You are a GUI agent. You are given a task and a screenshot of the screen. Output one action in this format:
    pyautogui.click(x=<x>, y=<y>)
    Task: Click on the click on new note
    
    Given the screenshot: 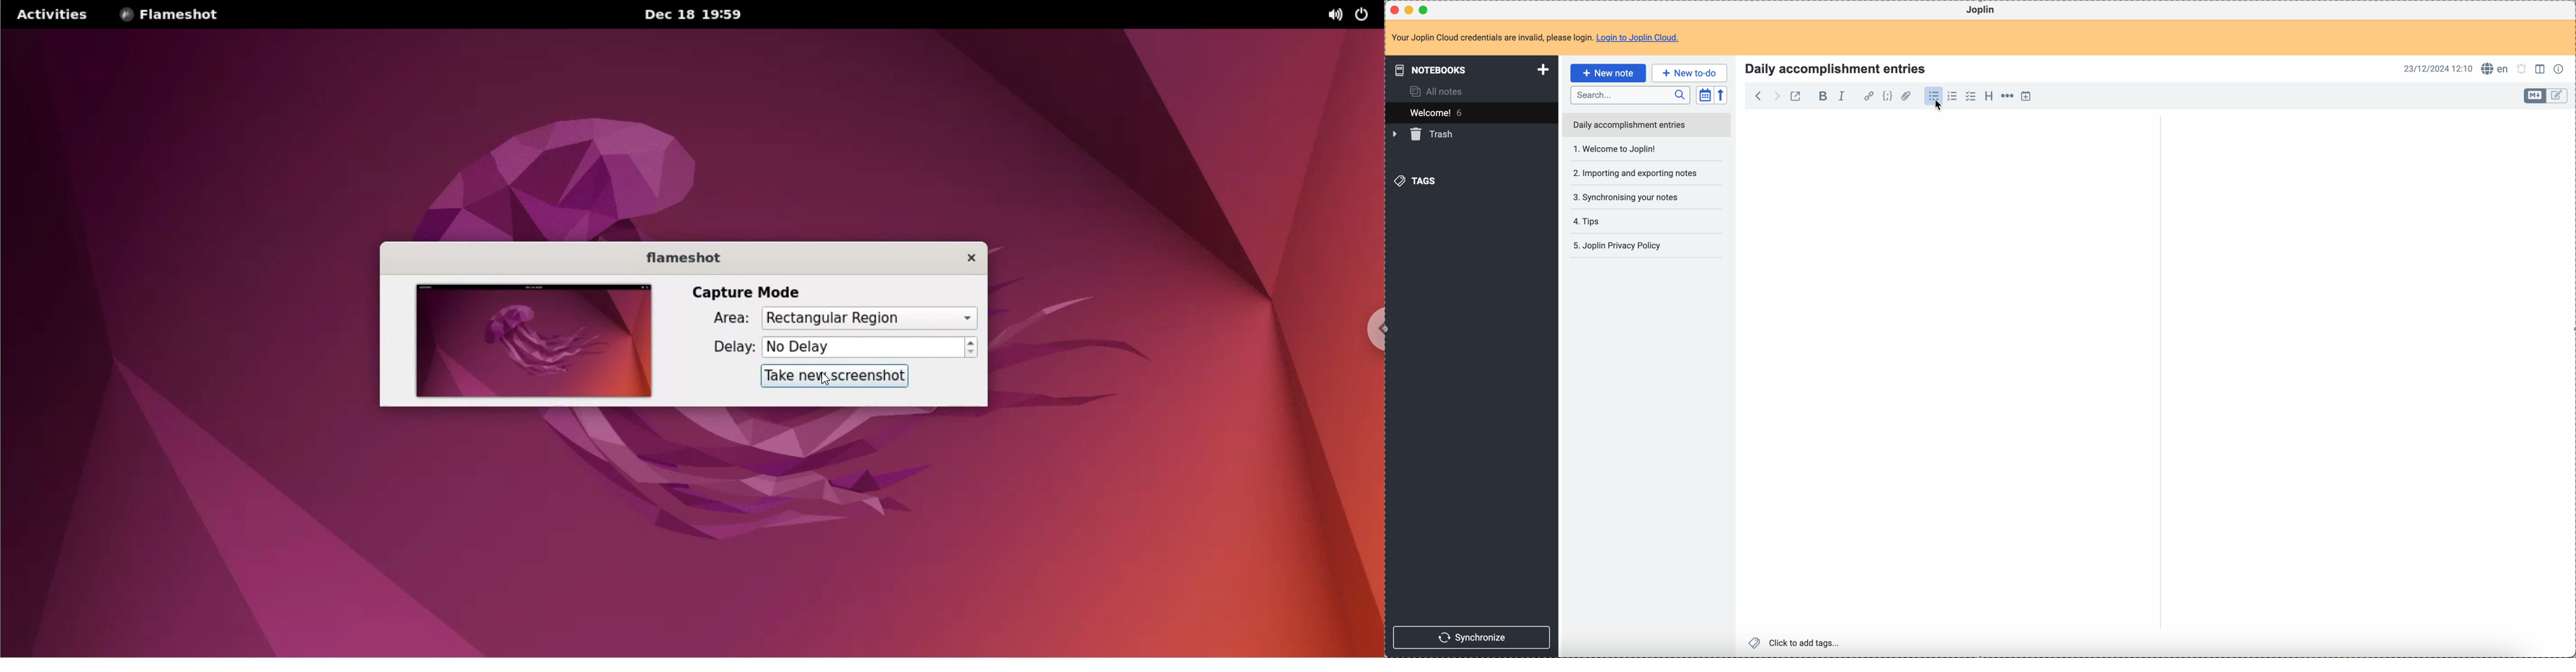 What is the action you would take?
    pyautogui.click(x=1607, y=73)
    